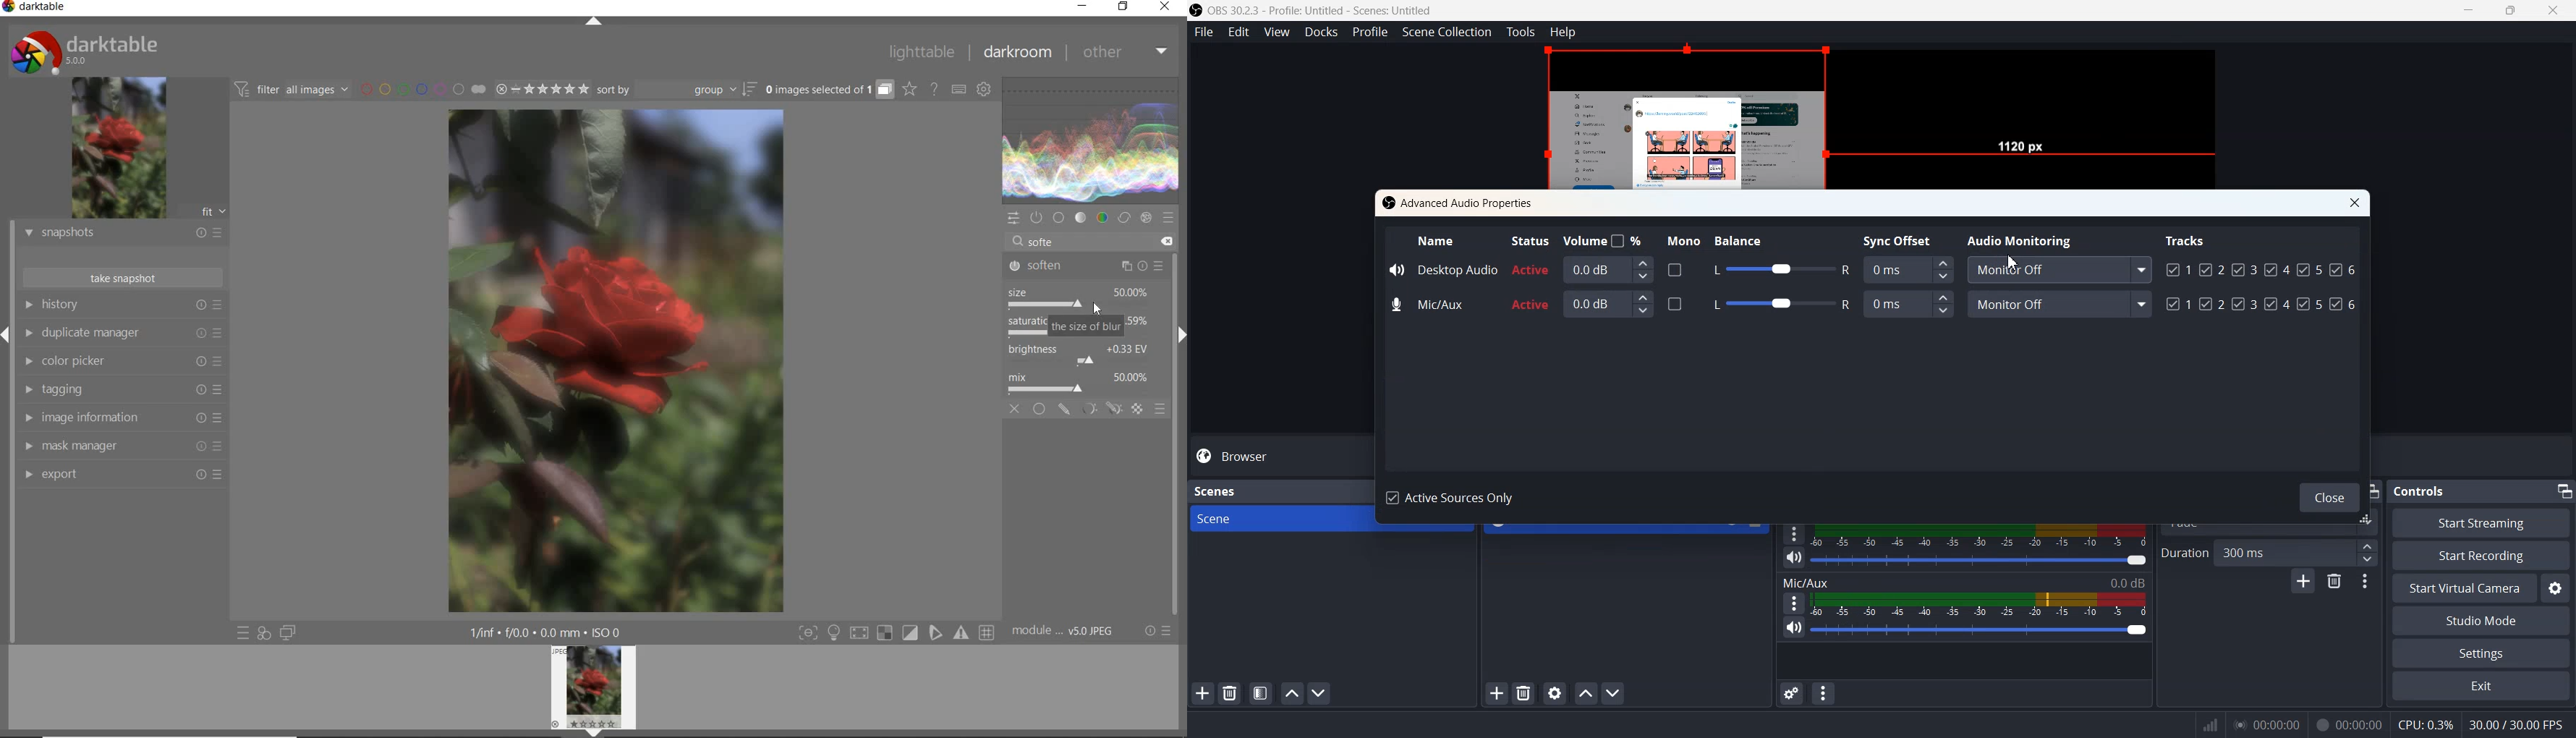 The height and width of the screenshot is (756, 2576). Describe the element at coordinates (1437, 239) in the screenshot. I see `Name` at that location.